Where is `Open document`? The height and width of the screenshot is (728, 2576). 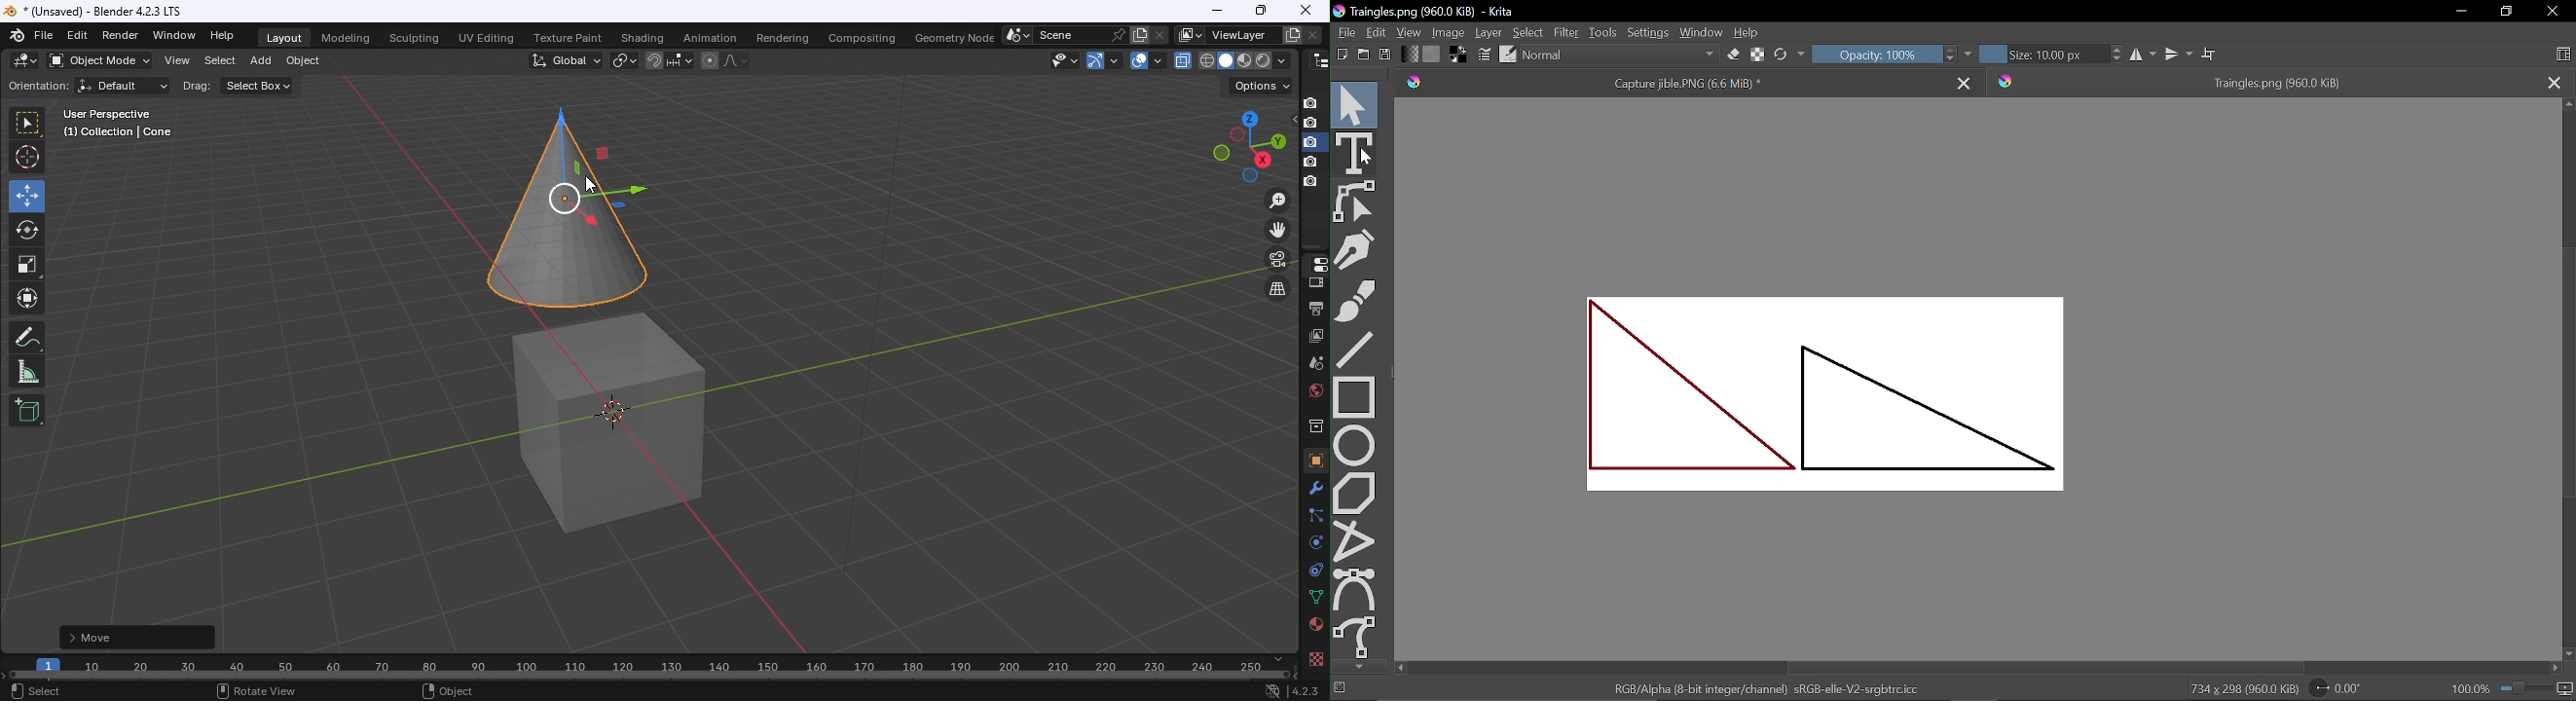 Open document is located at coordinates (1363, 56).